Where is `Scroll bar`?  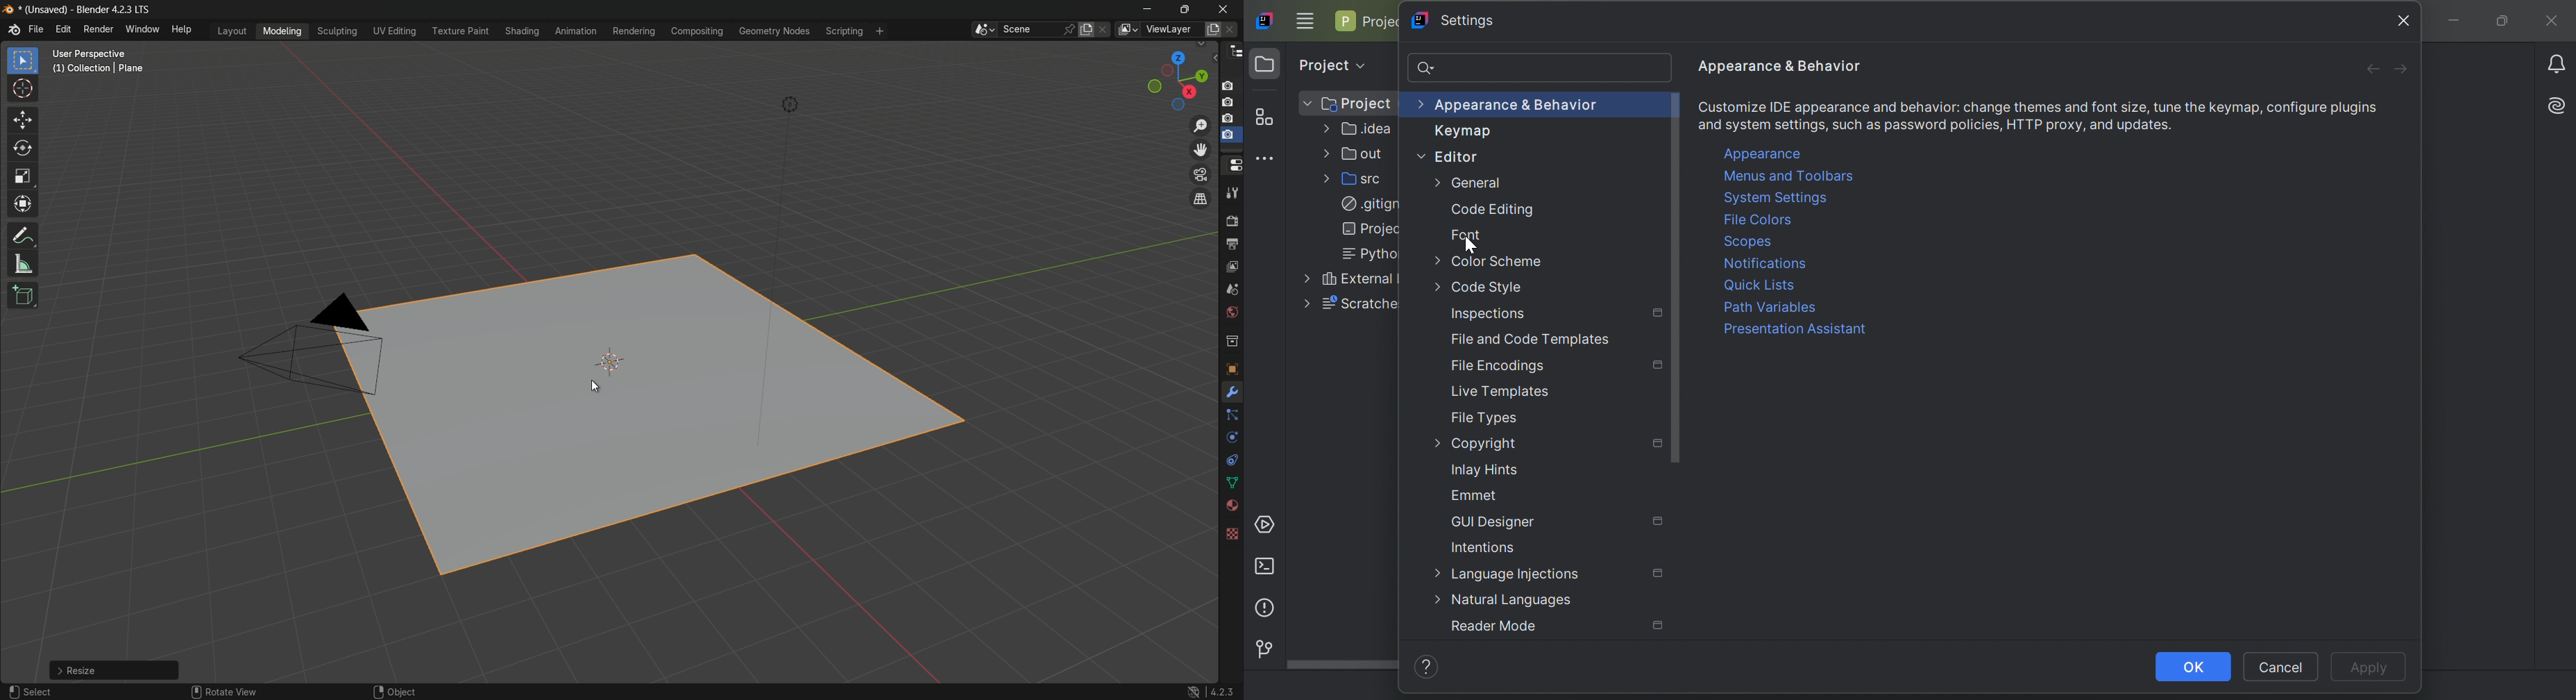
Scroll bar is located at coordinates (1676, 277).